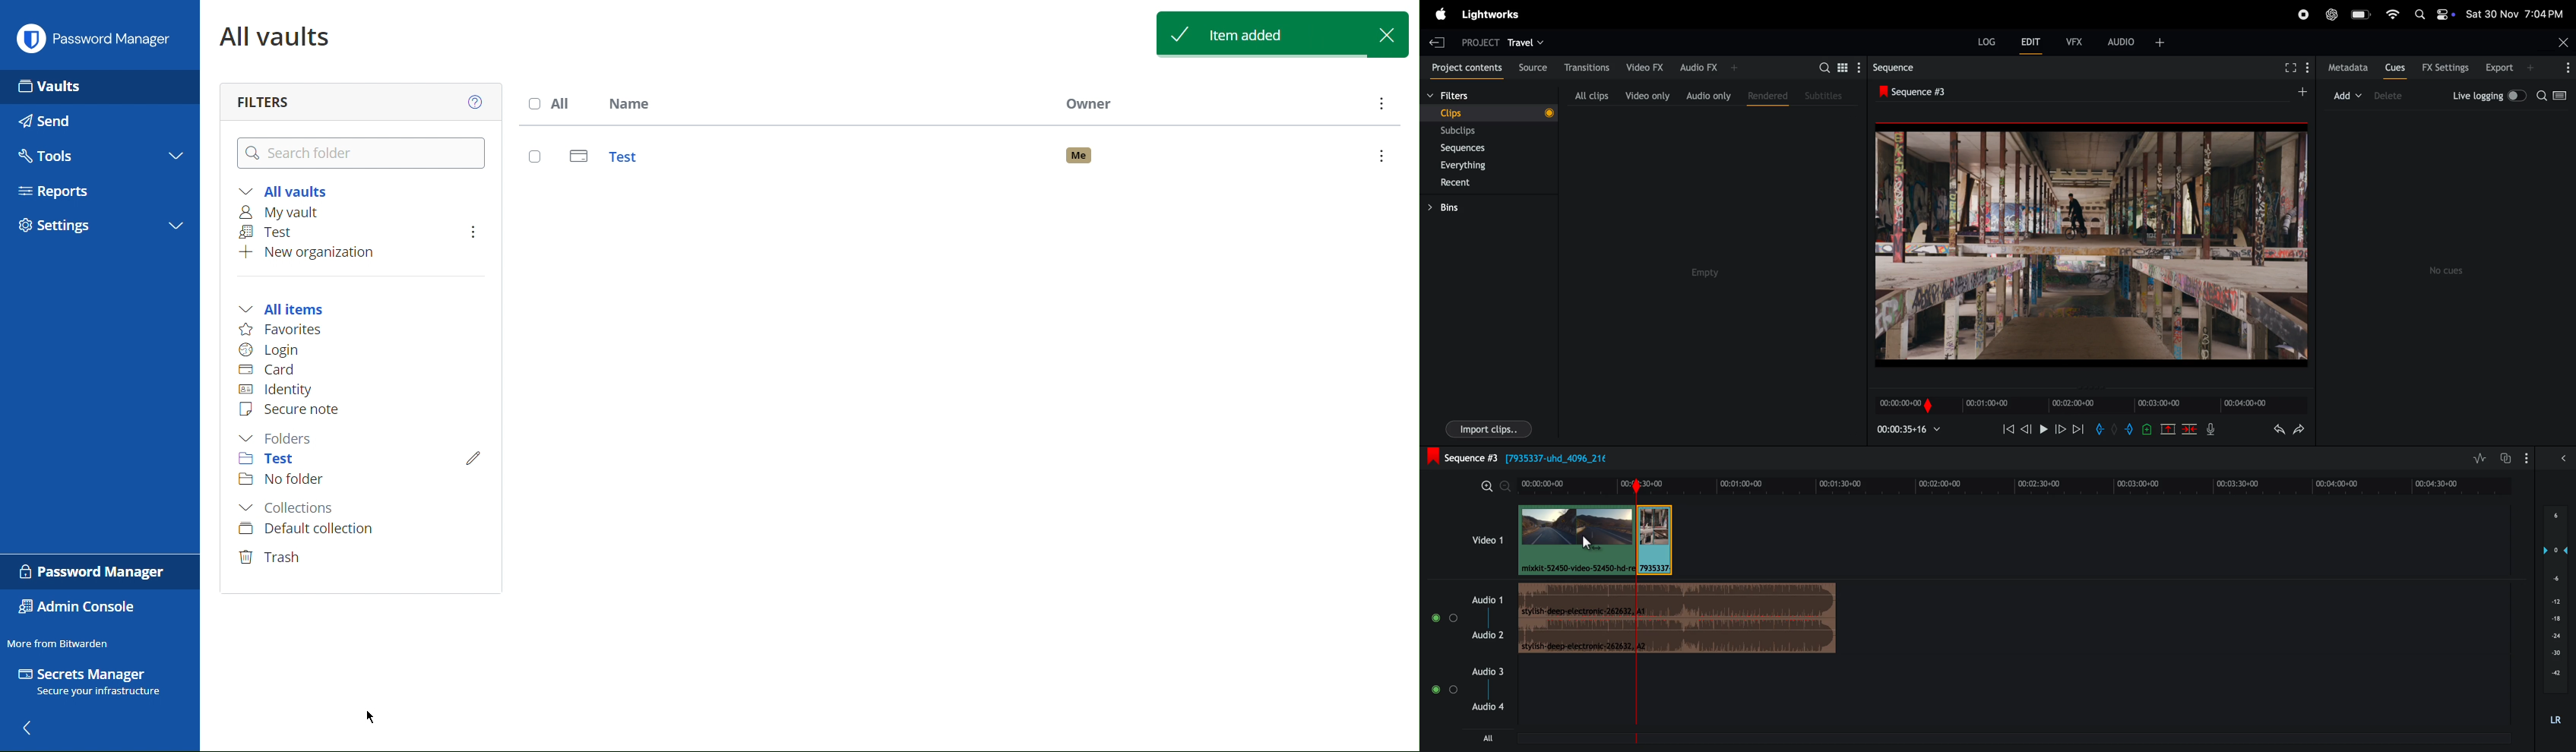 This screenshot has height=756, width=2576. What do you see at coordinates (1473, 148) in the screenshot?
I see `sequences` at bounding box center [1473, 148].